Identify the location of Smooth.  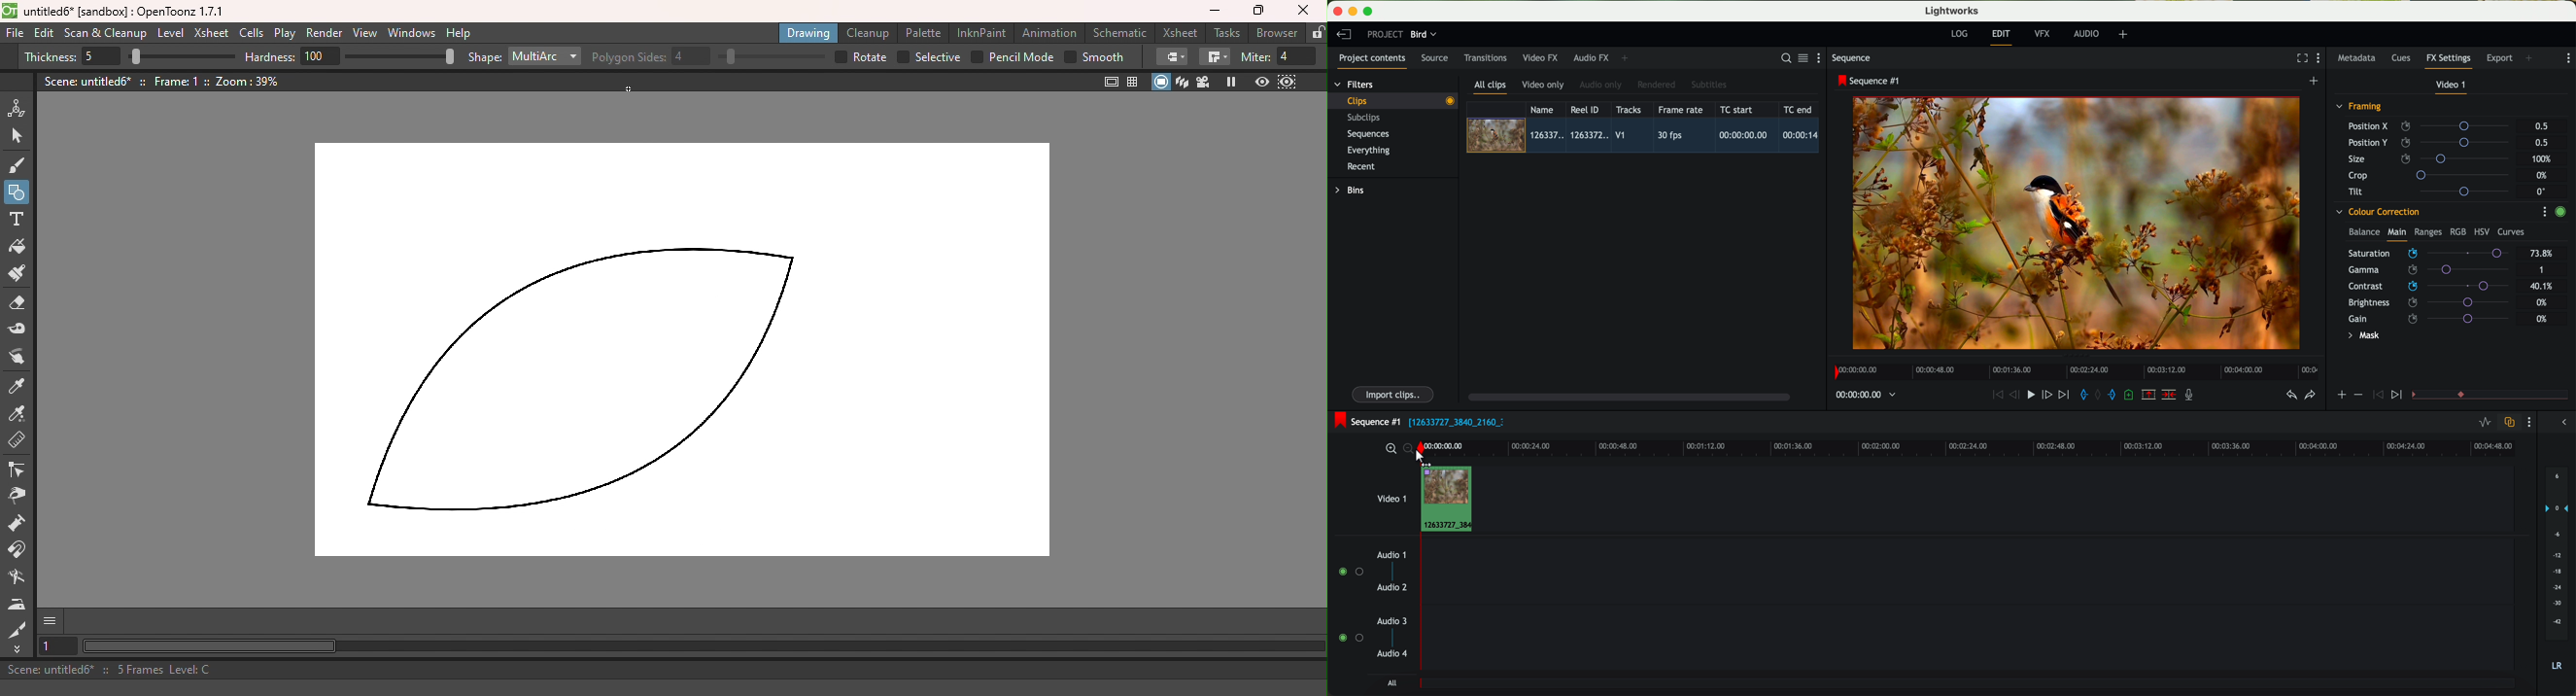
(1094, 58).